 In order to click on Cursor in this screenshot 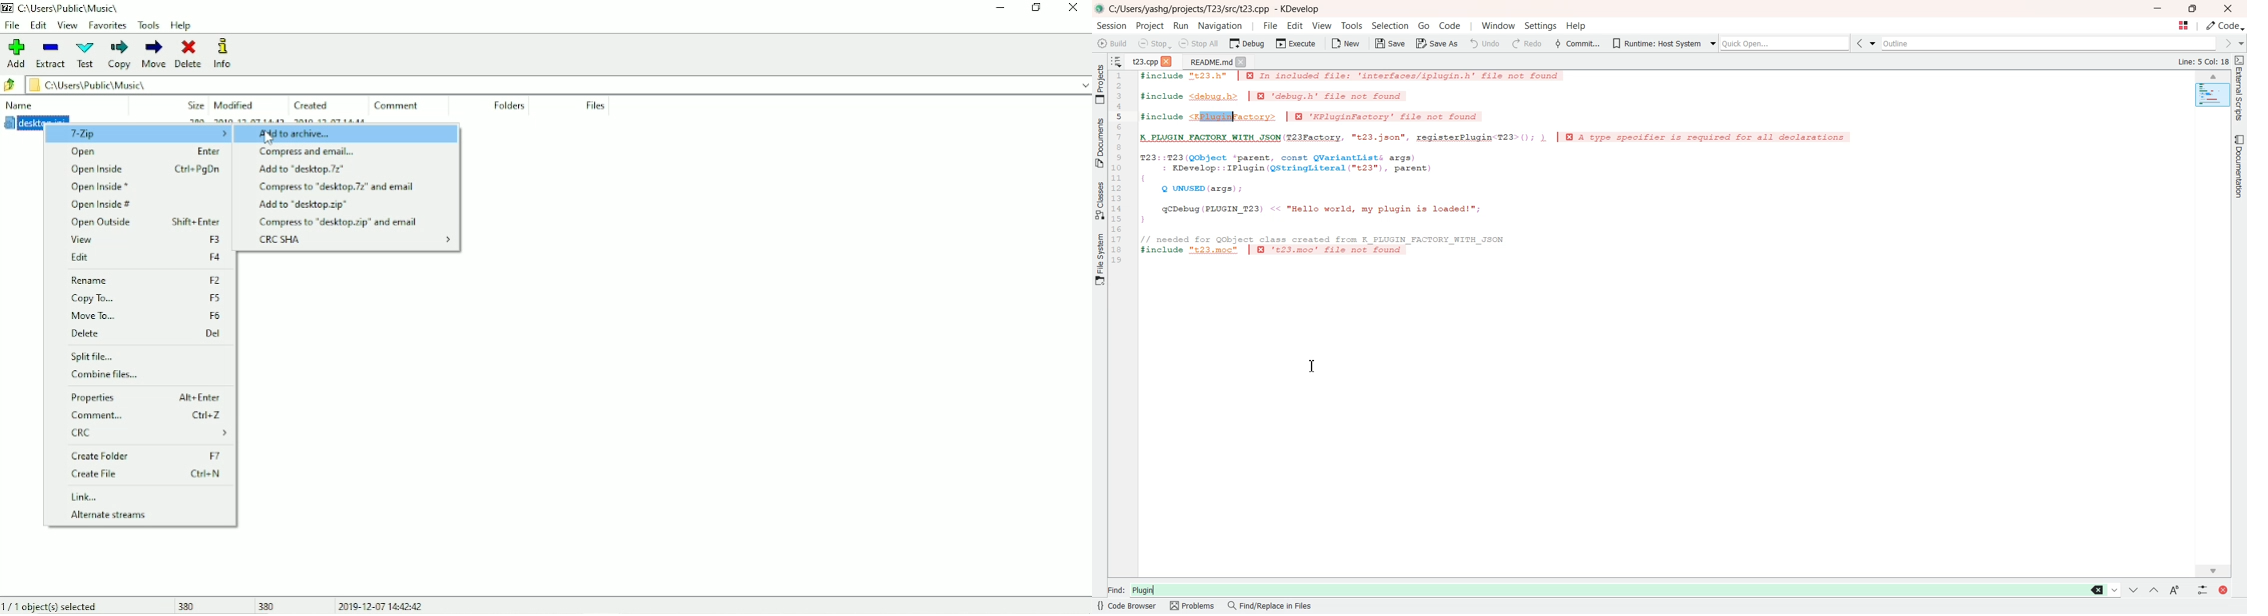, I will do `click(270, 137)`.